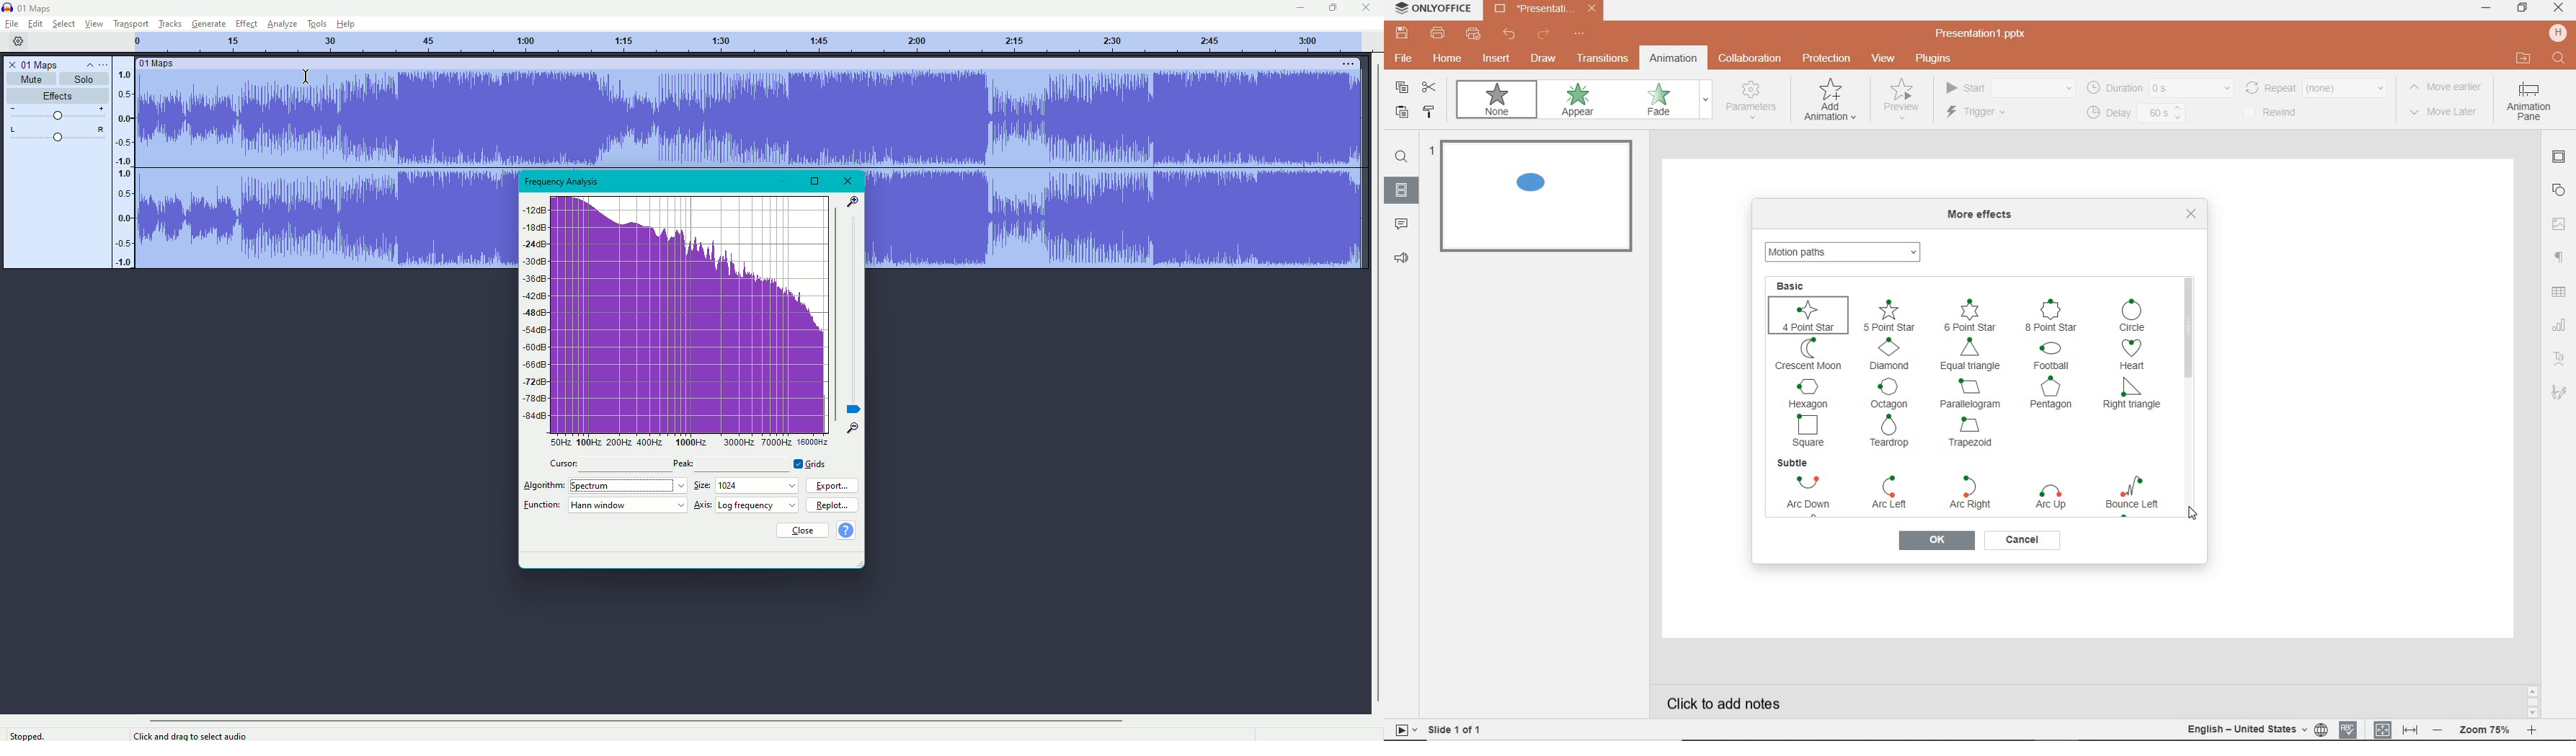 The width and height of the screenshot is (2576, 756). I want to click on DIAMOND, so click(1891, 354).